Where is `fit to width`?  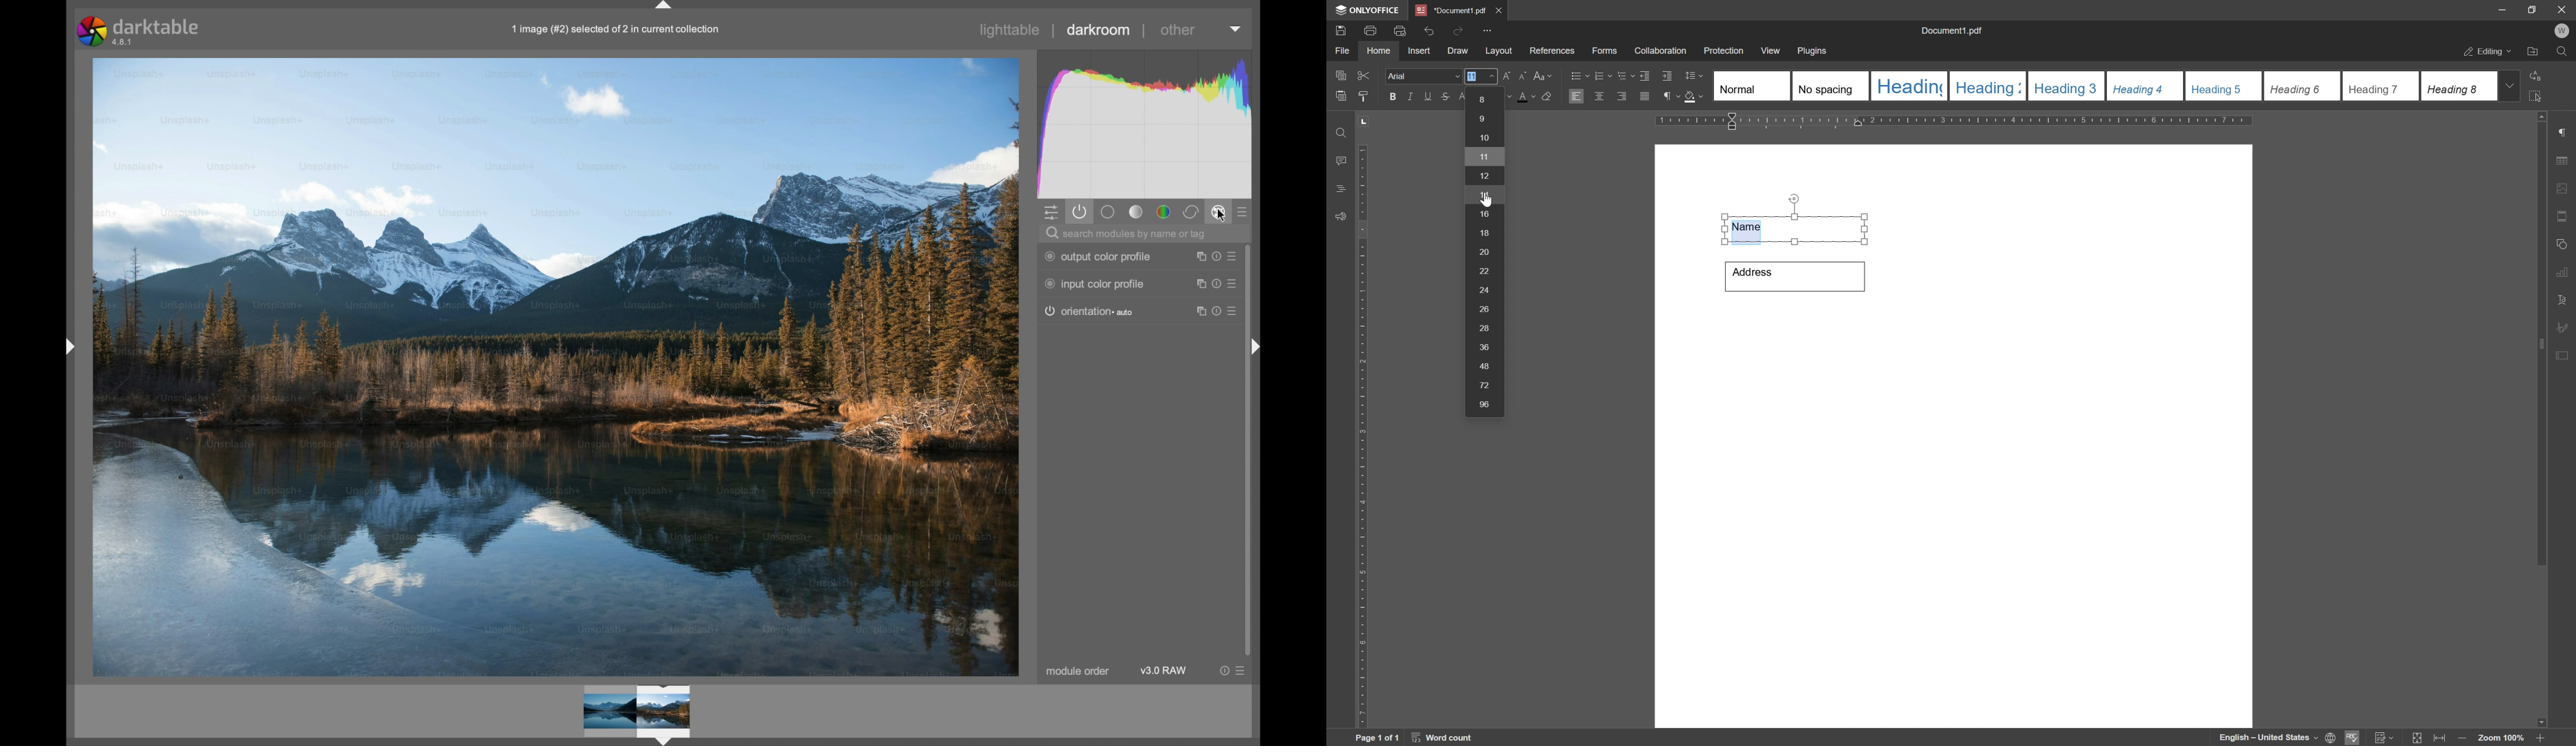 fit to width is located at coordinates (2442, 739).